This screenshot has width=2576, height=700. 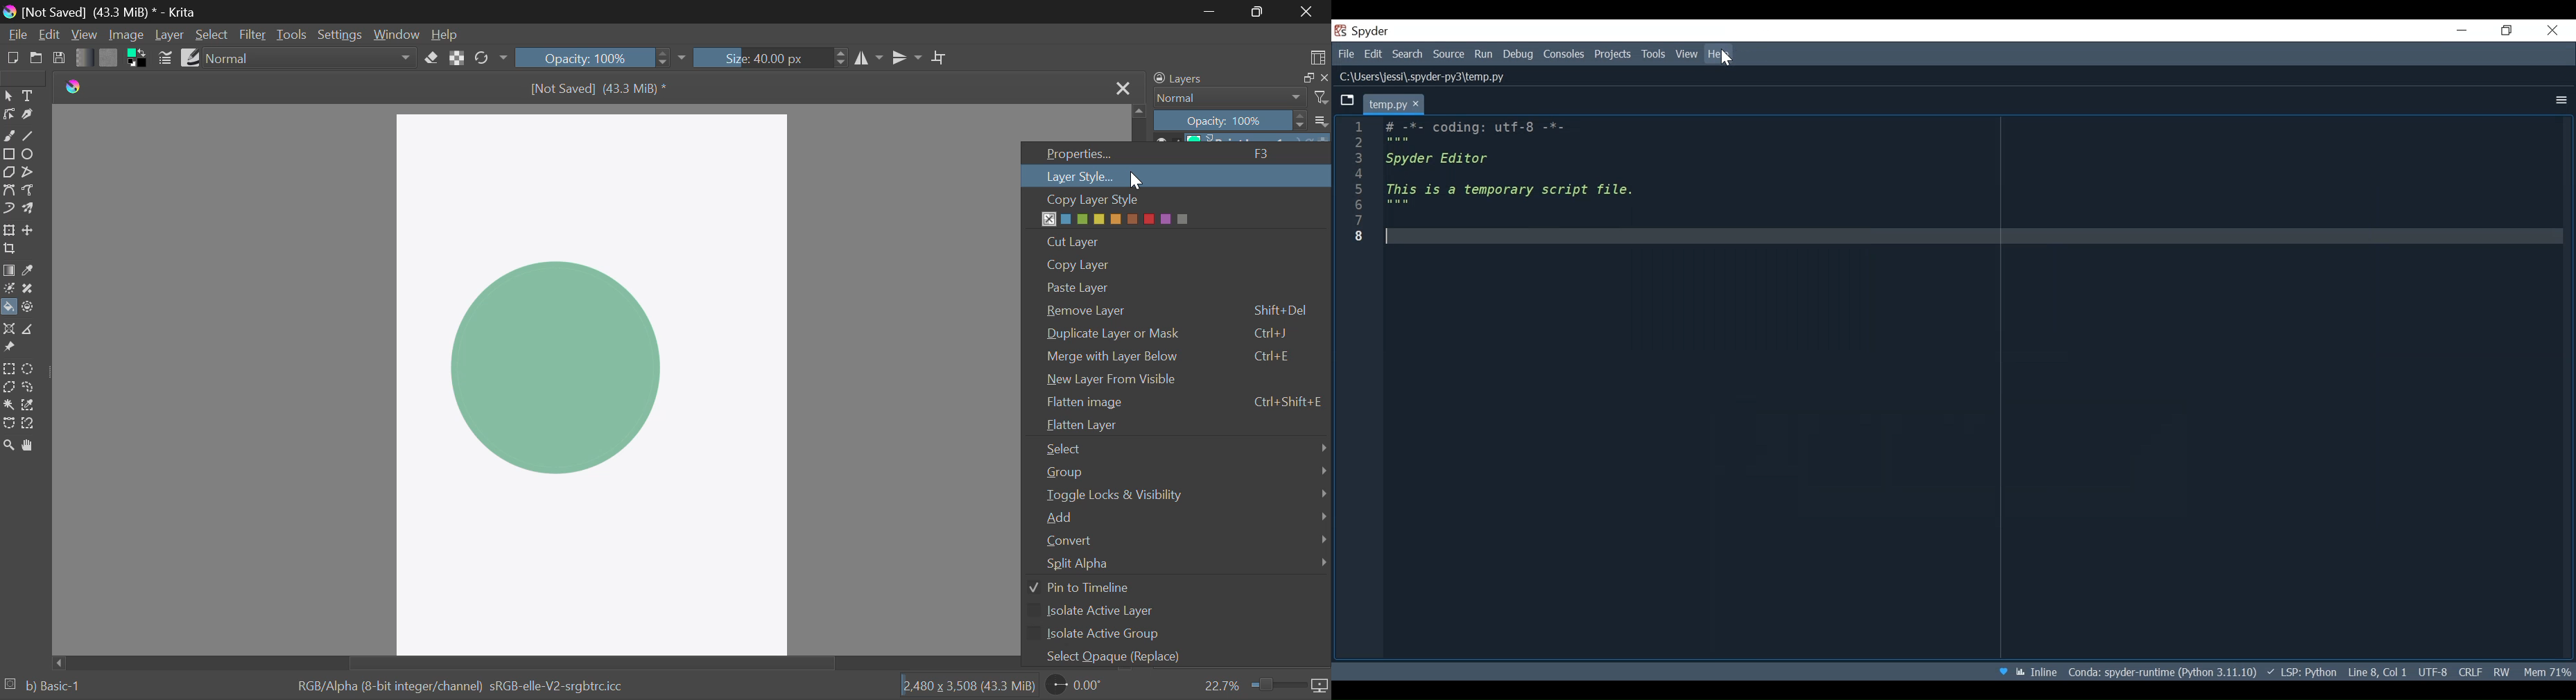 I want to click on More Options, so click(x=2559, y=100).